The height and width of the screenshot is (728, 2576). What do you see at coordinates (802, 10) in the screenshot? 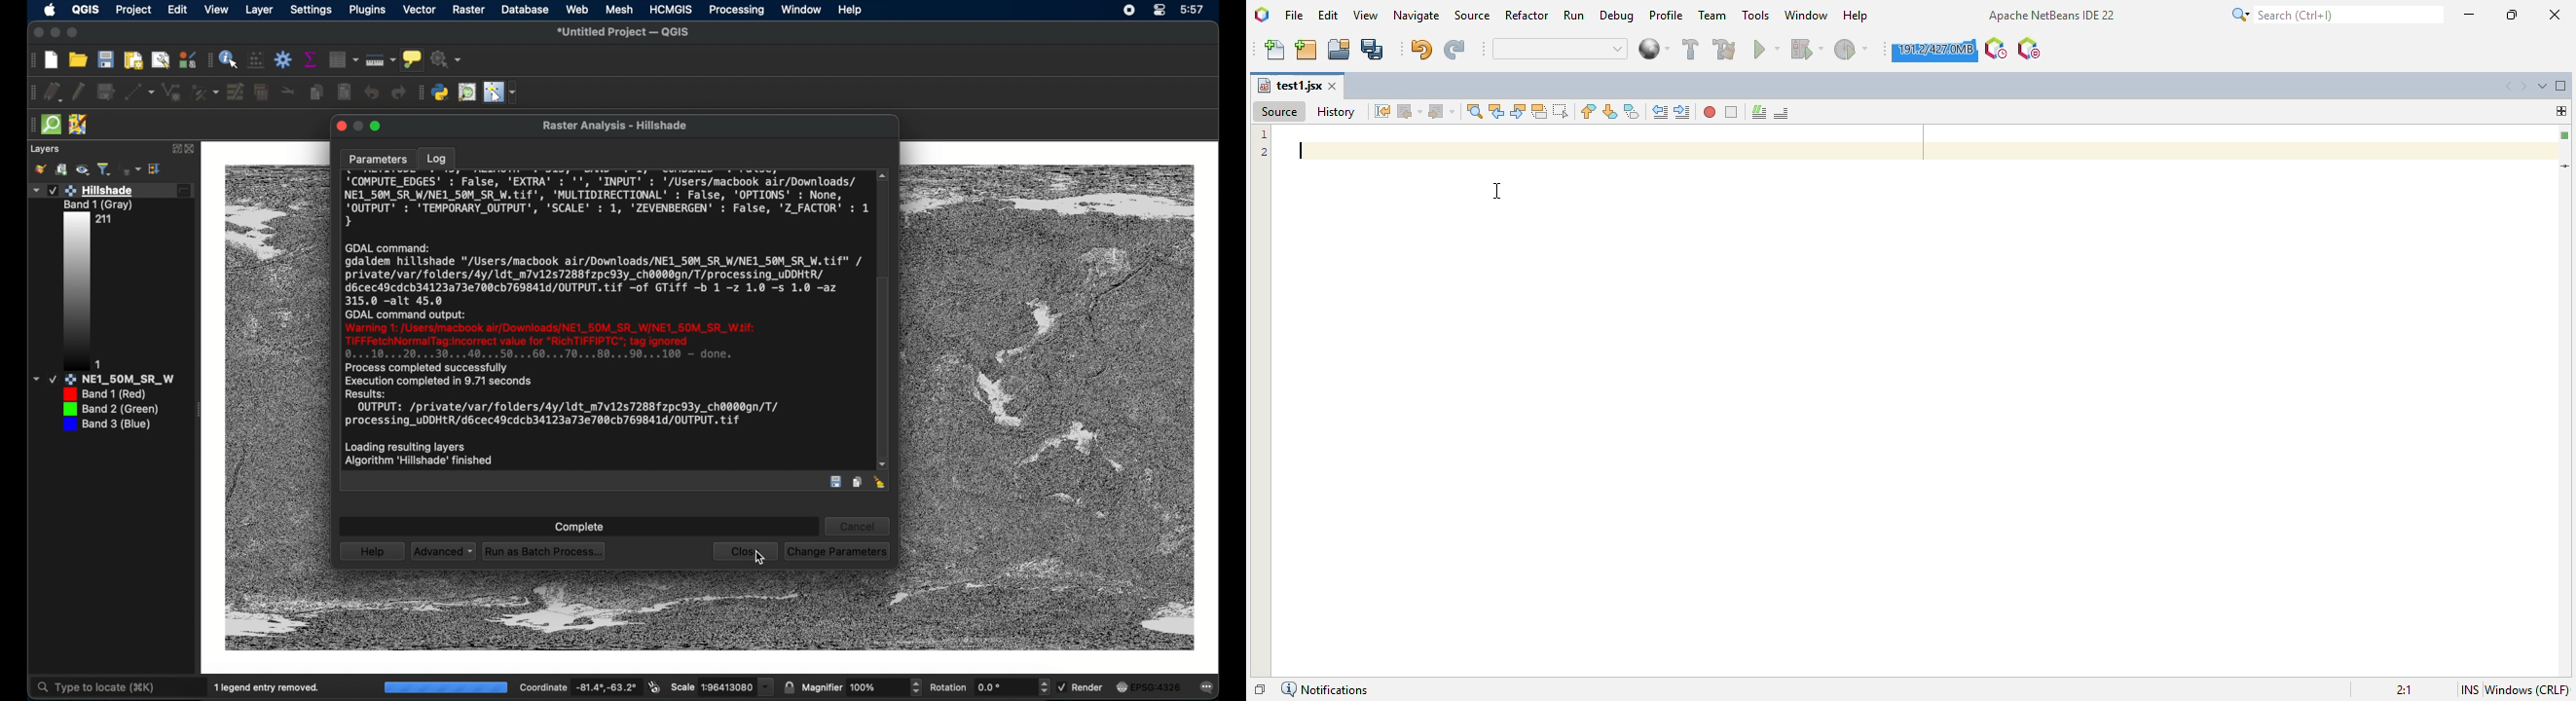
I see `window` at bounding box center [802, 10].